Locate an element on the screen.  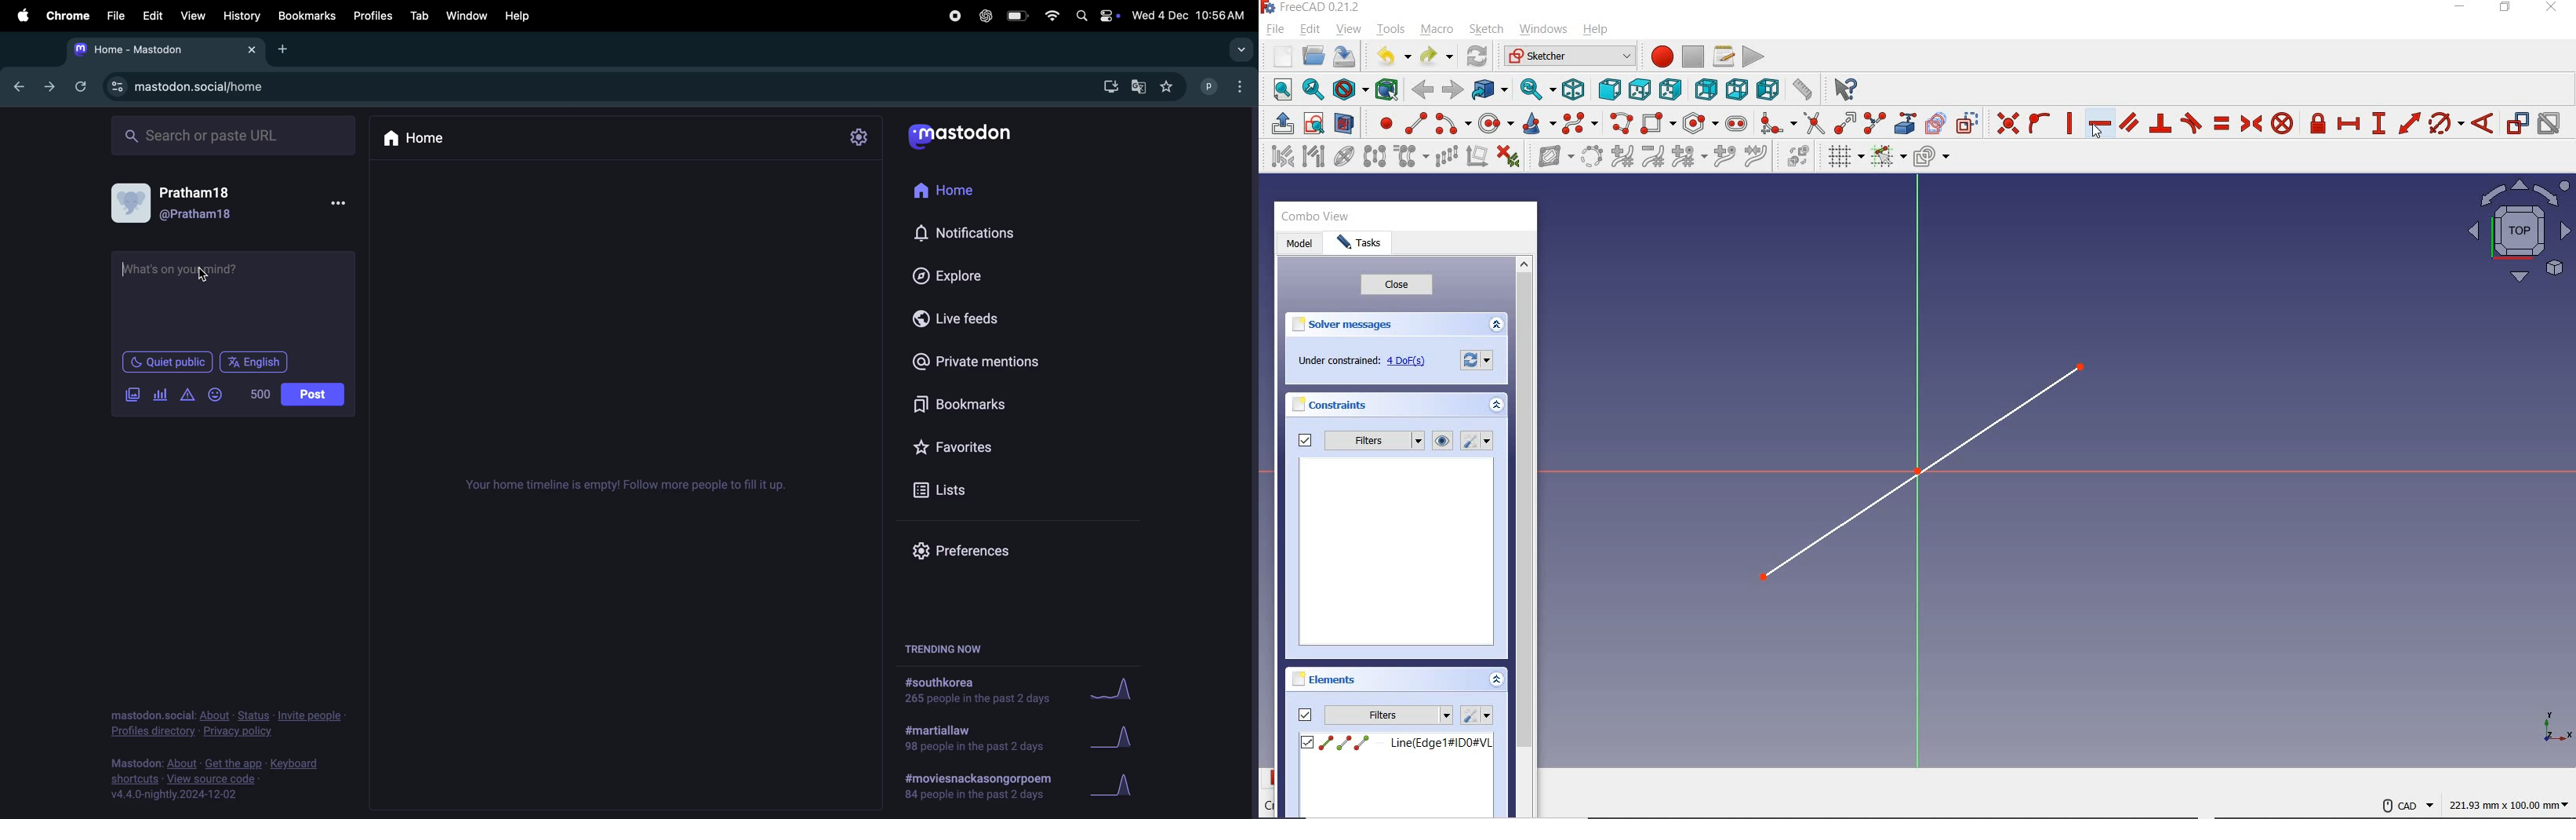
CONSTRAINT HORIZONTAL DISTANCE is located at coordinates (2348, 125).